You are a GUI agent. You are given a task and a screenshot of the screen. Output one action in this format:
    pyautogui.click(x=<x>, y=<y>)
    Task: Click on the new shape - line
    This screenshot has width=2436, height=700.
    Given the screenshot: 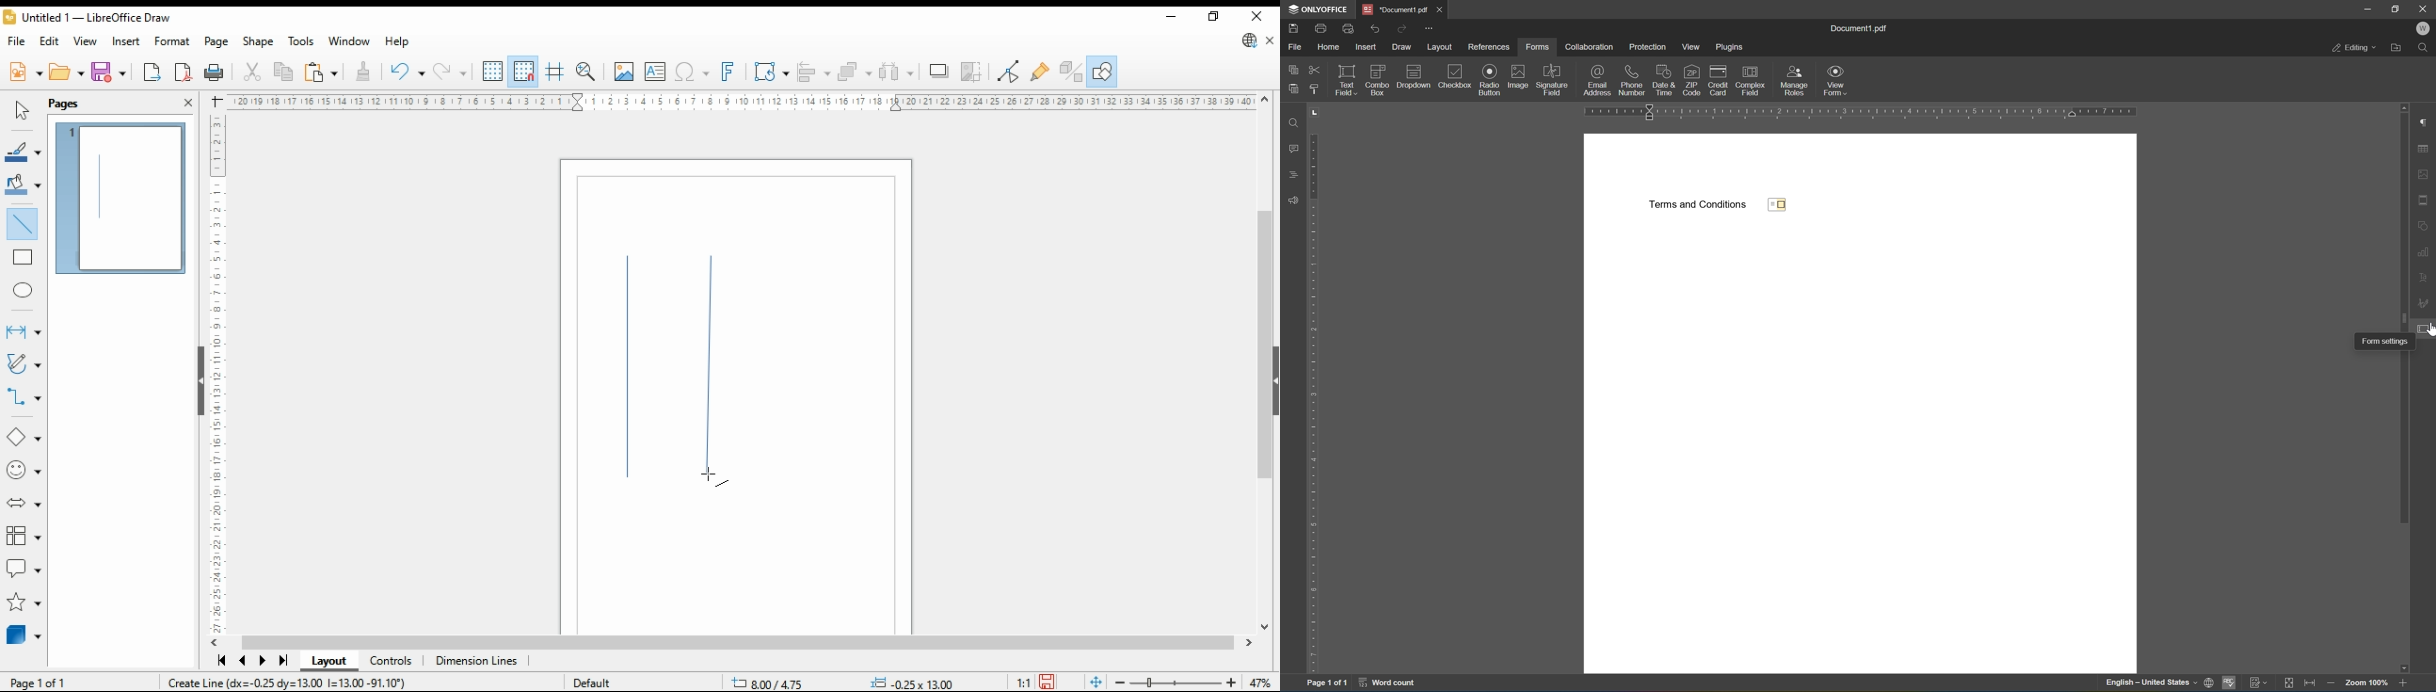 What is the action you would take?
    pyautogui.click(x=709, y=369)
    